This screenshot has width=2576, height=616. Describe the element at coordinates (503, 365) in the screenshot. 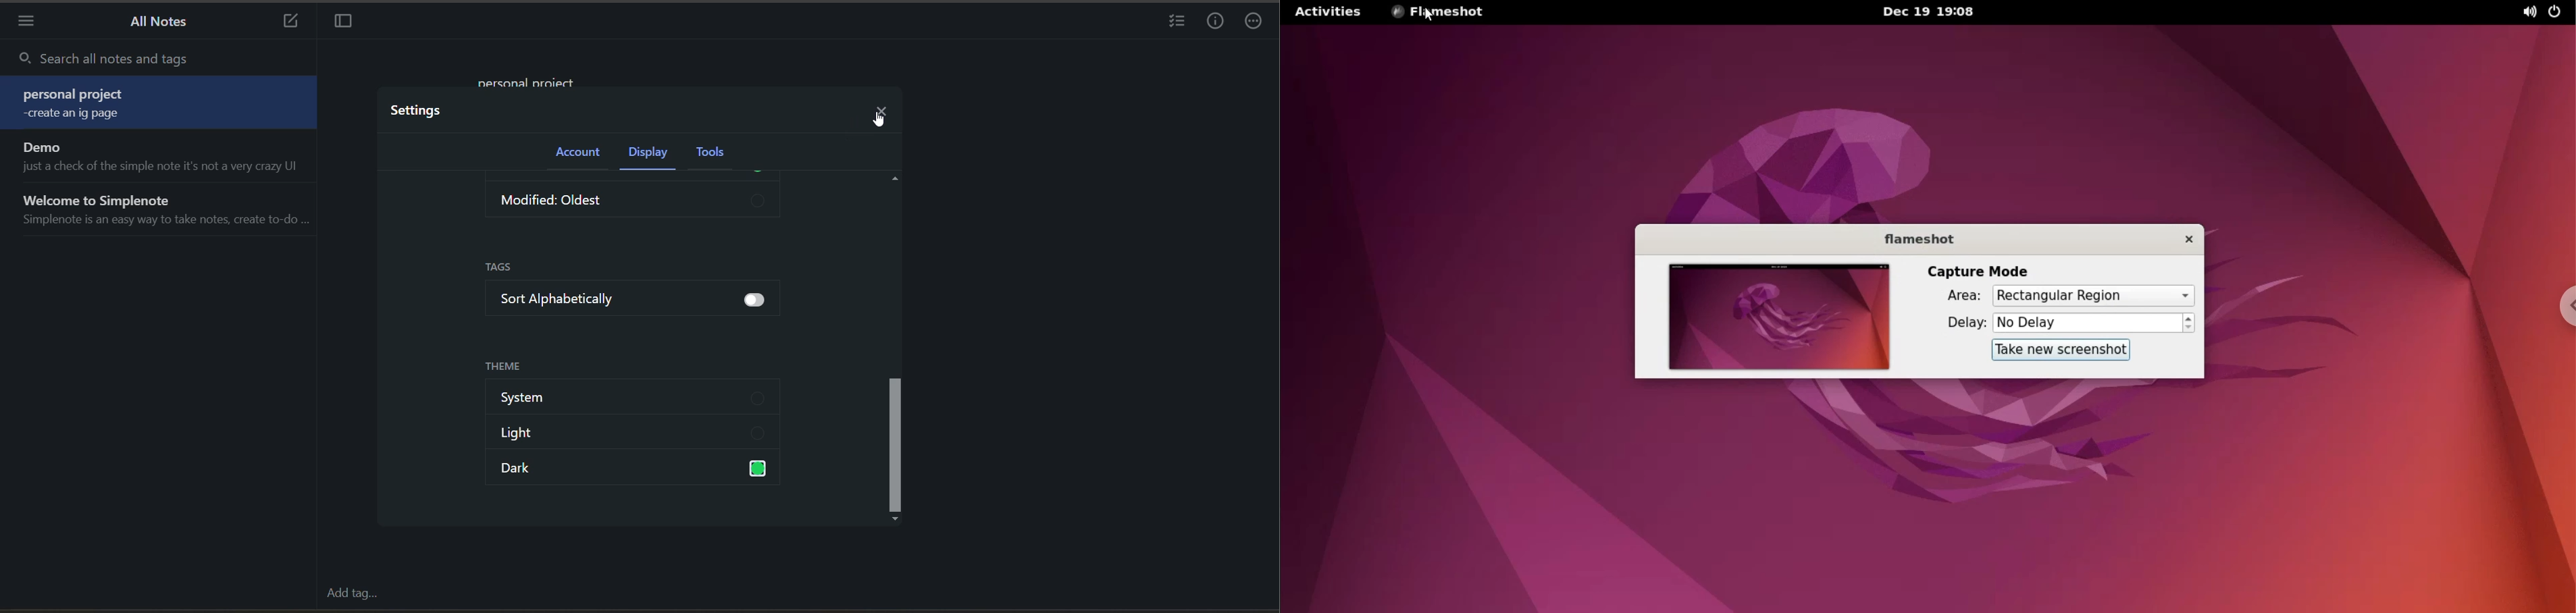

I see `theme` at that location.